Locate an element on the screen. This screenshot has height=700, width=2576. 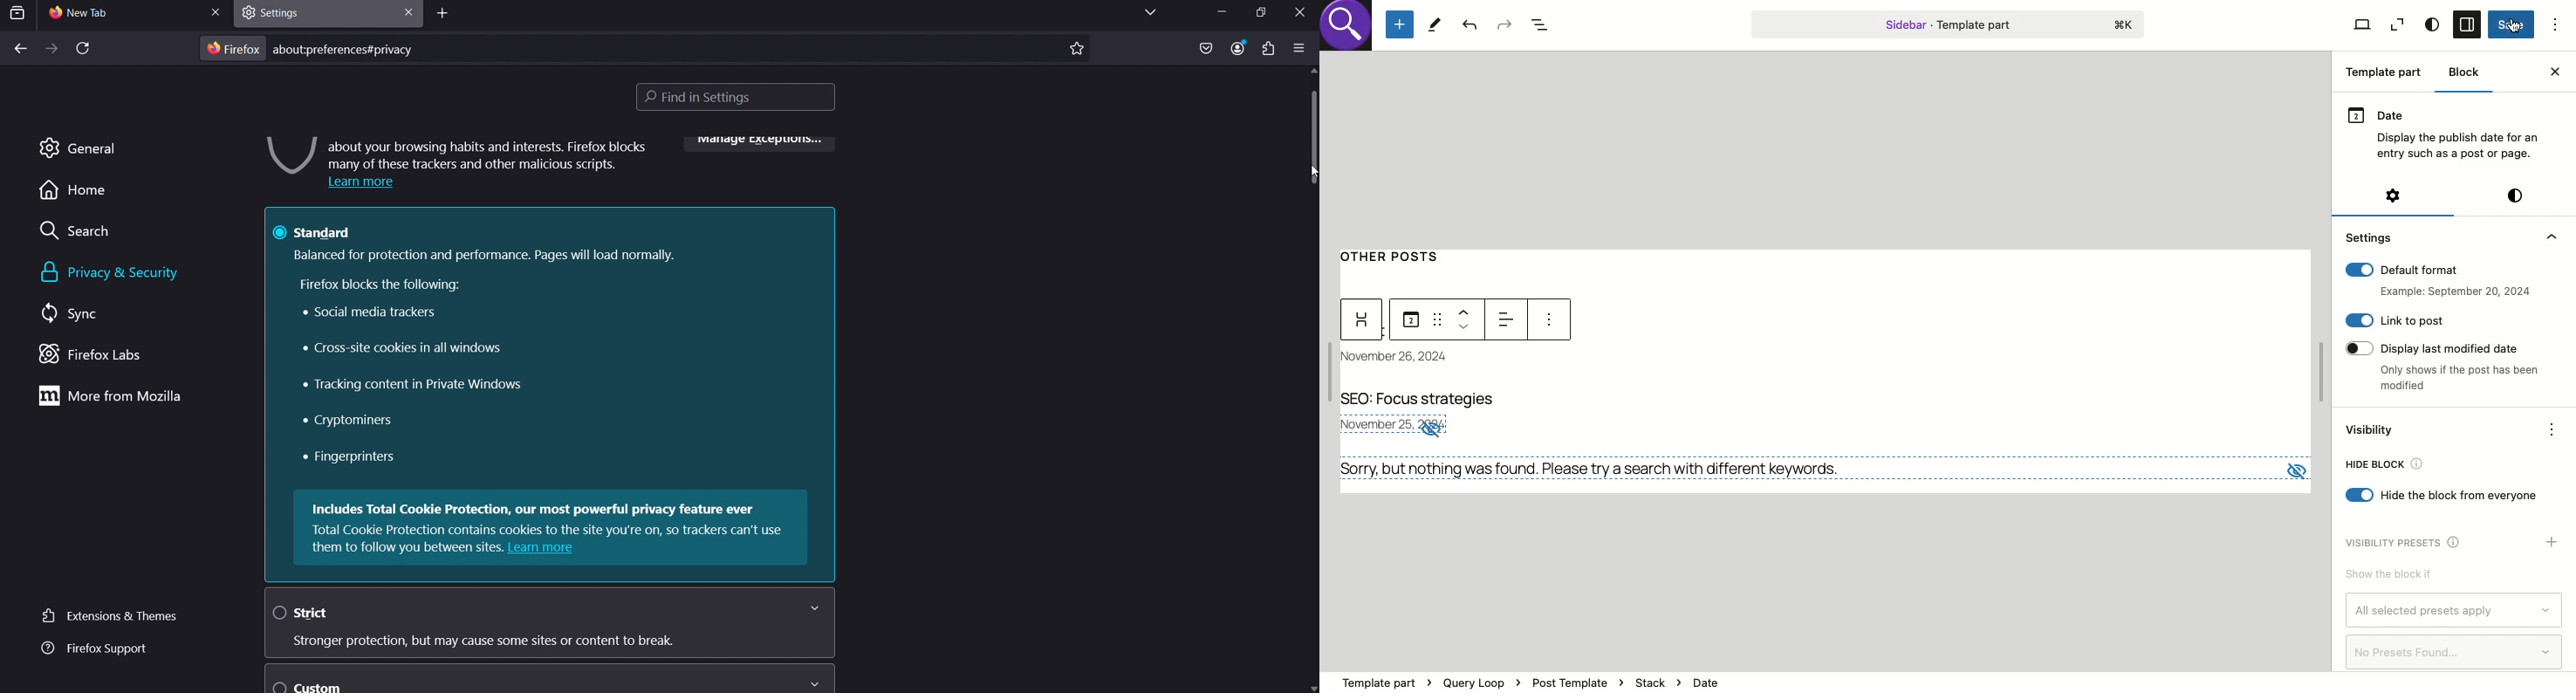
Settings is located at coordinates (2392, 196).